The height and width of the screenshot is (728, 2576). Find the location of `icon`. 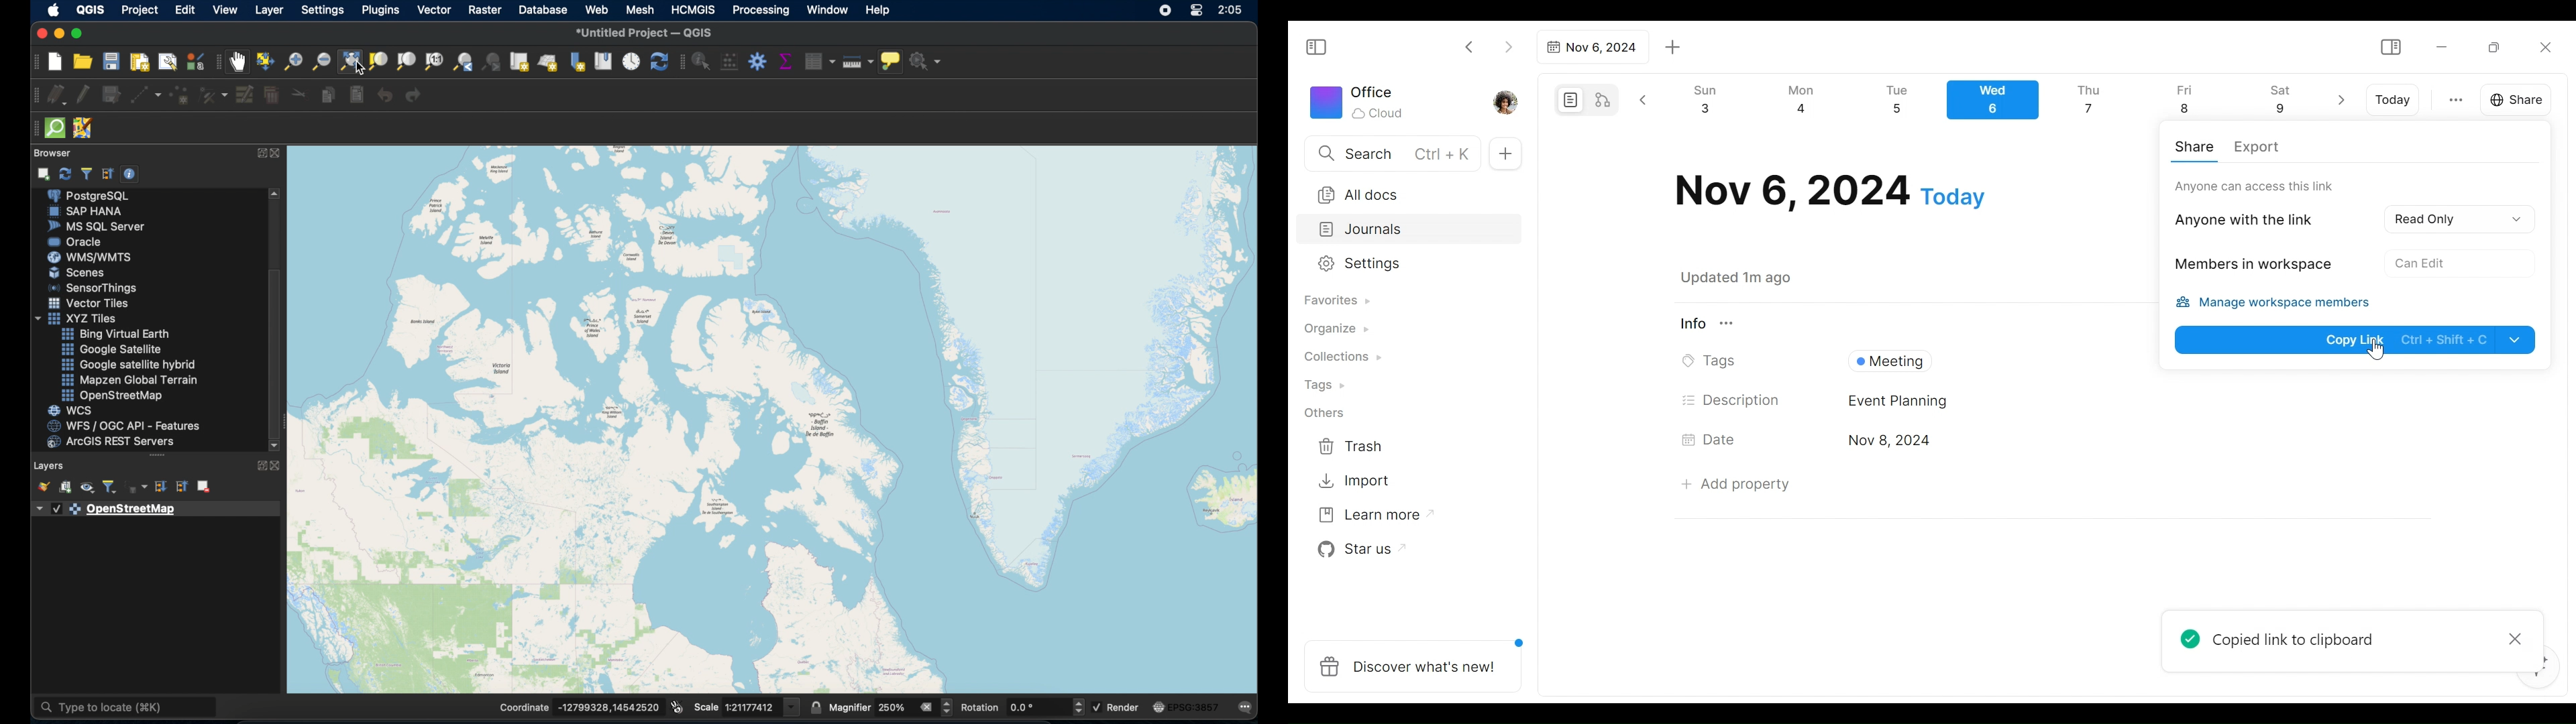

icon is located at coordinates (1159, 705).